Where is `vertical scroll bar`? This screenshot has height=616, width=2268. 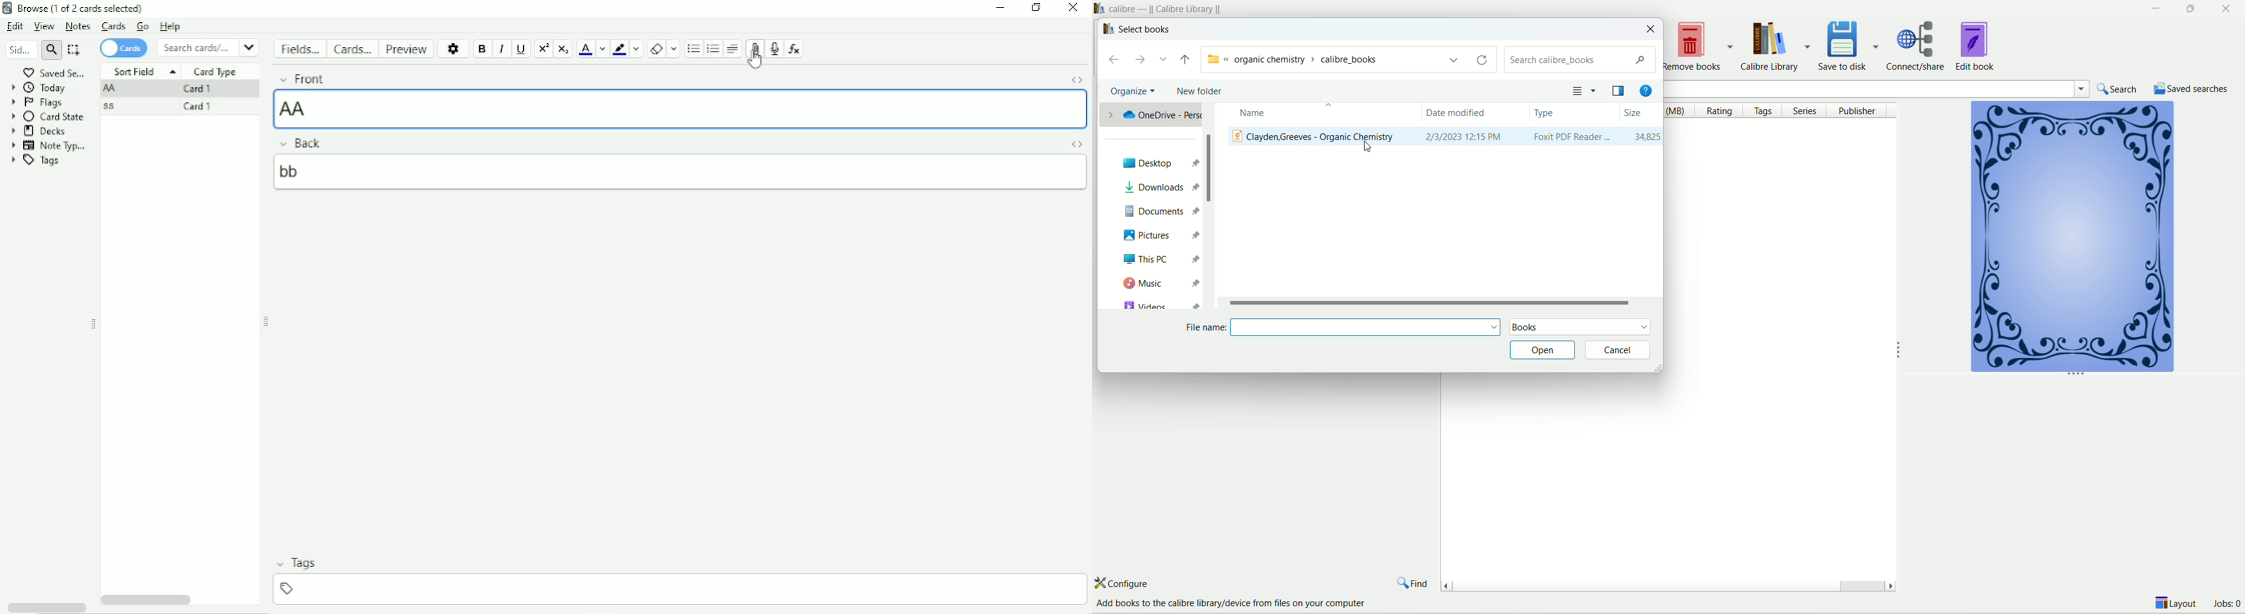
vertical scroll bar is located at coordinates (1208, 206).